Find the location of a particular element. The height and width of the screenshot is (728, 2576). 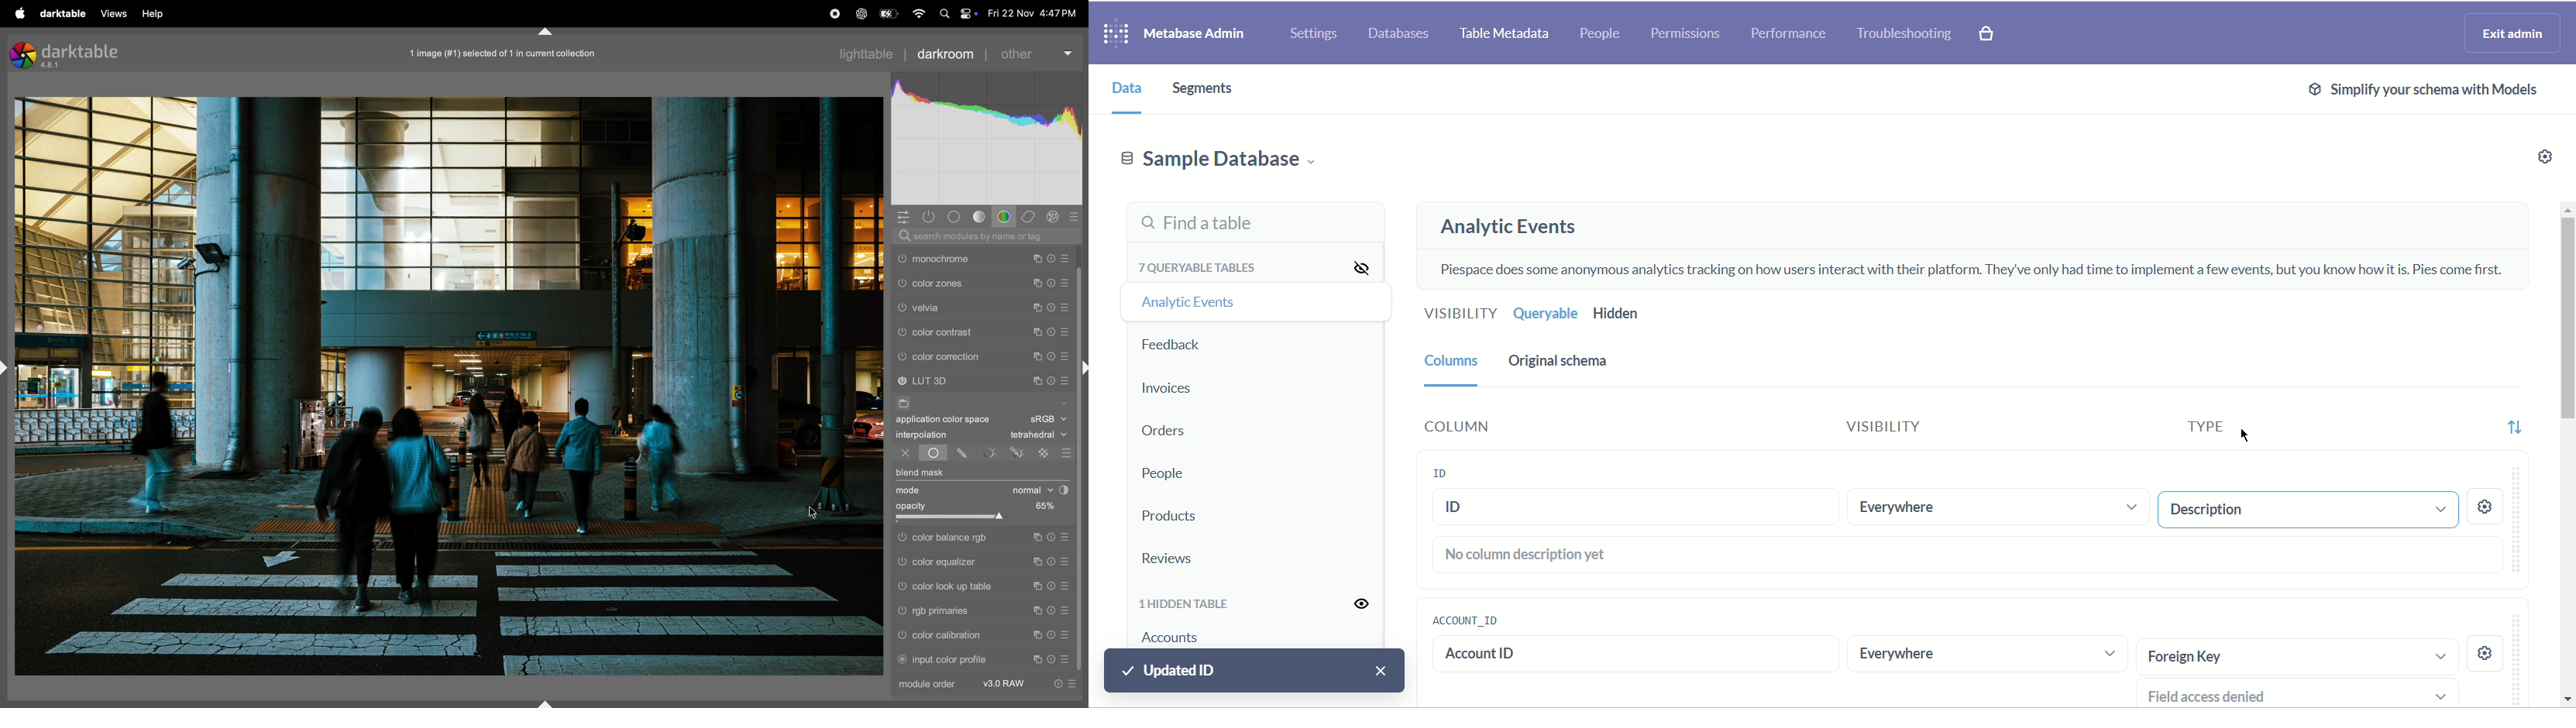

color look up table is located at coordinates (958, 586).